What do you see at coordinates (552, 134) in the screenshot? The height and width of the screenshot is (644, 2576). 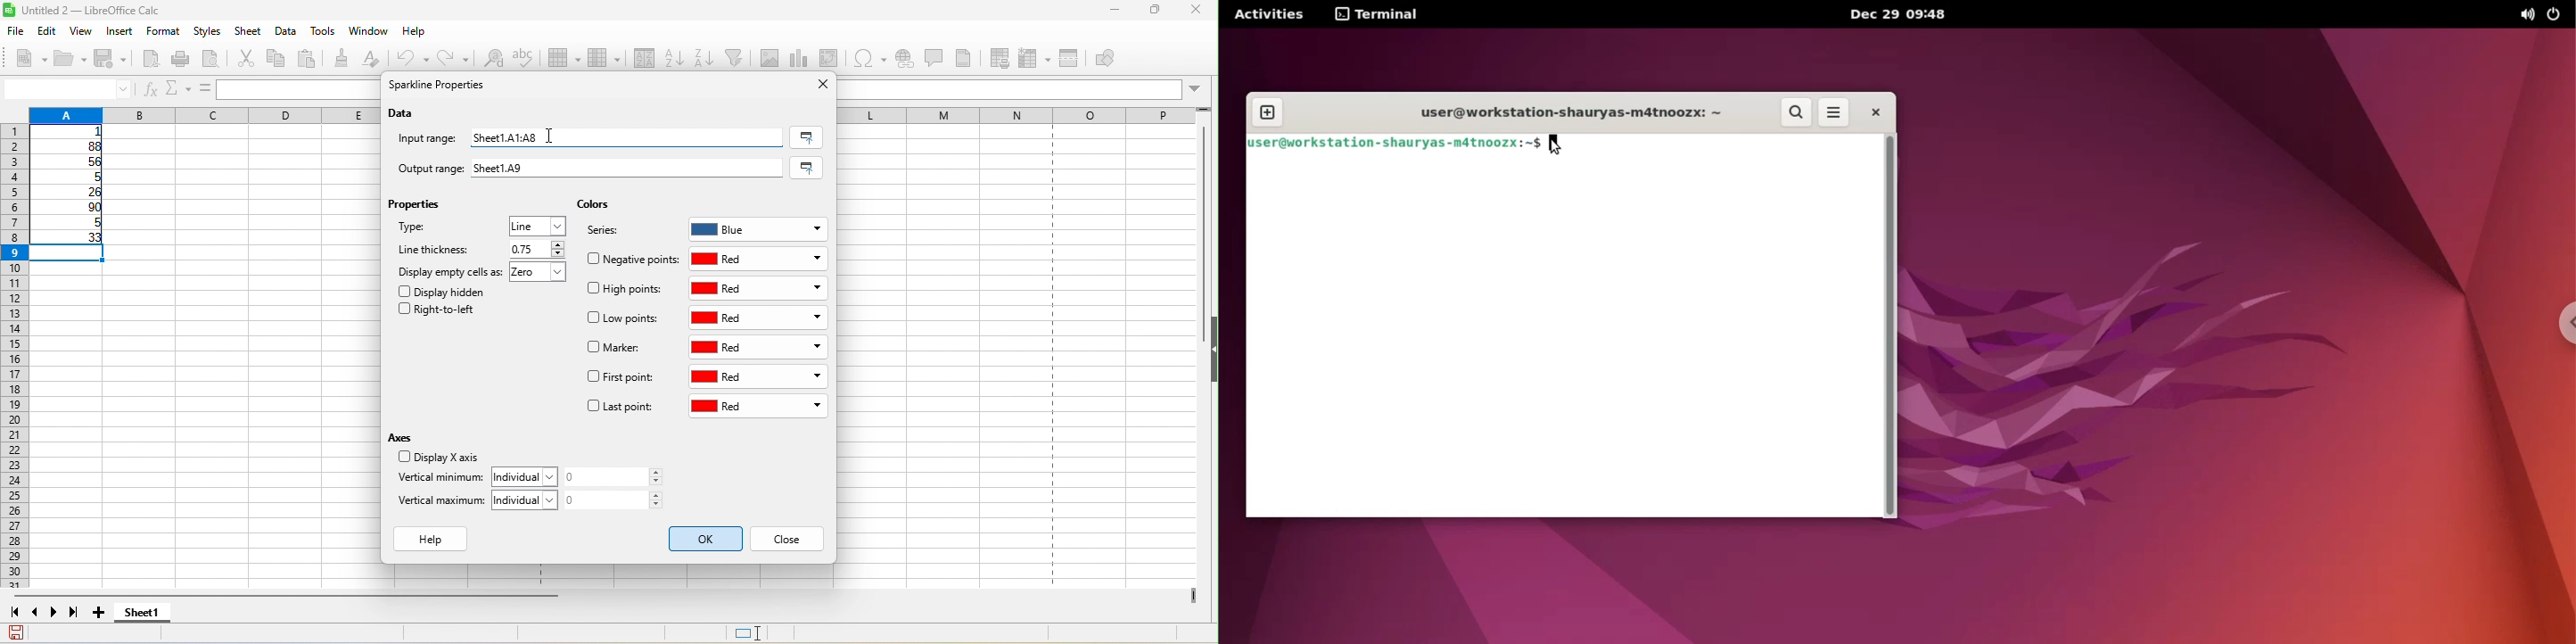 I see `cursor movement` at bounding box center [552, 134].